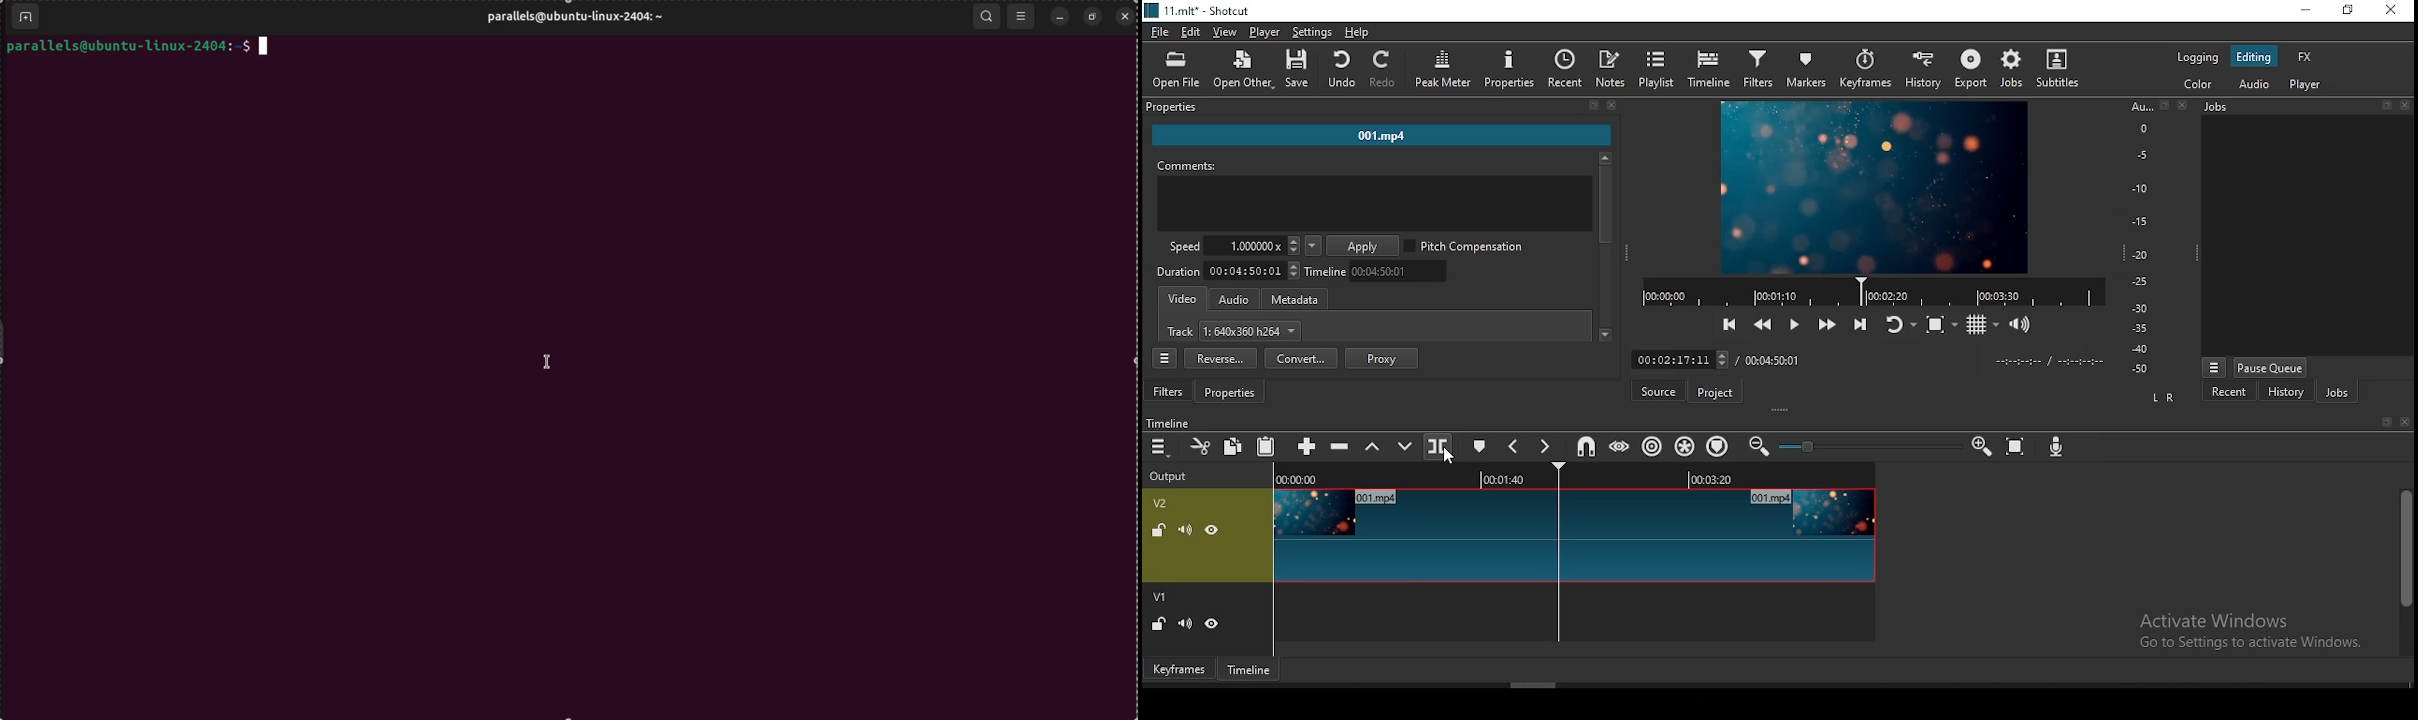 Image resolution: width=2436 pixels, height=728 pixels. What do you see at coordinates (1341, 70) in the screenshot?
I see `undo` at bounding box center [1341, 70].